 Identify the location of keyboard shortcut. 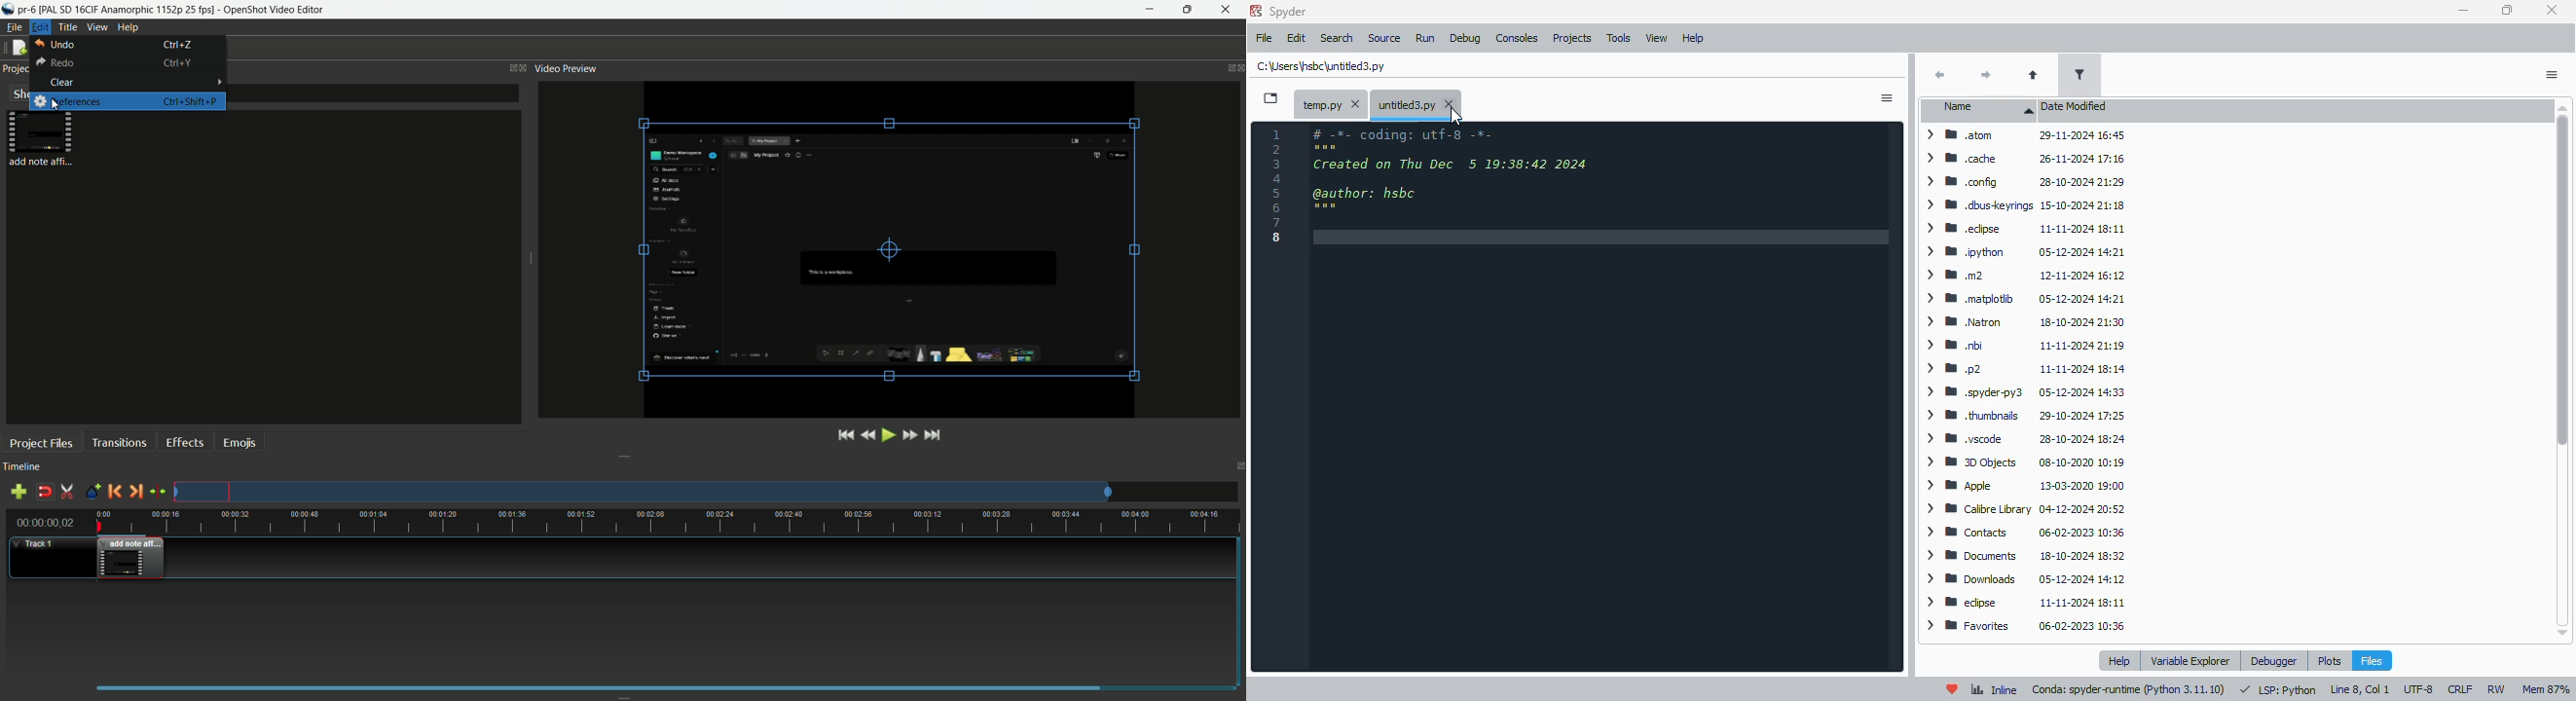
(176, 63).